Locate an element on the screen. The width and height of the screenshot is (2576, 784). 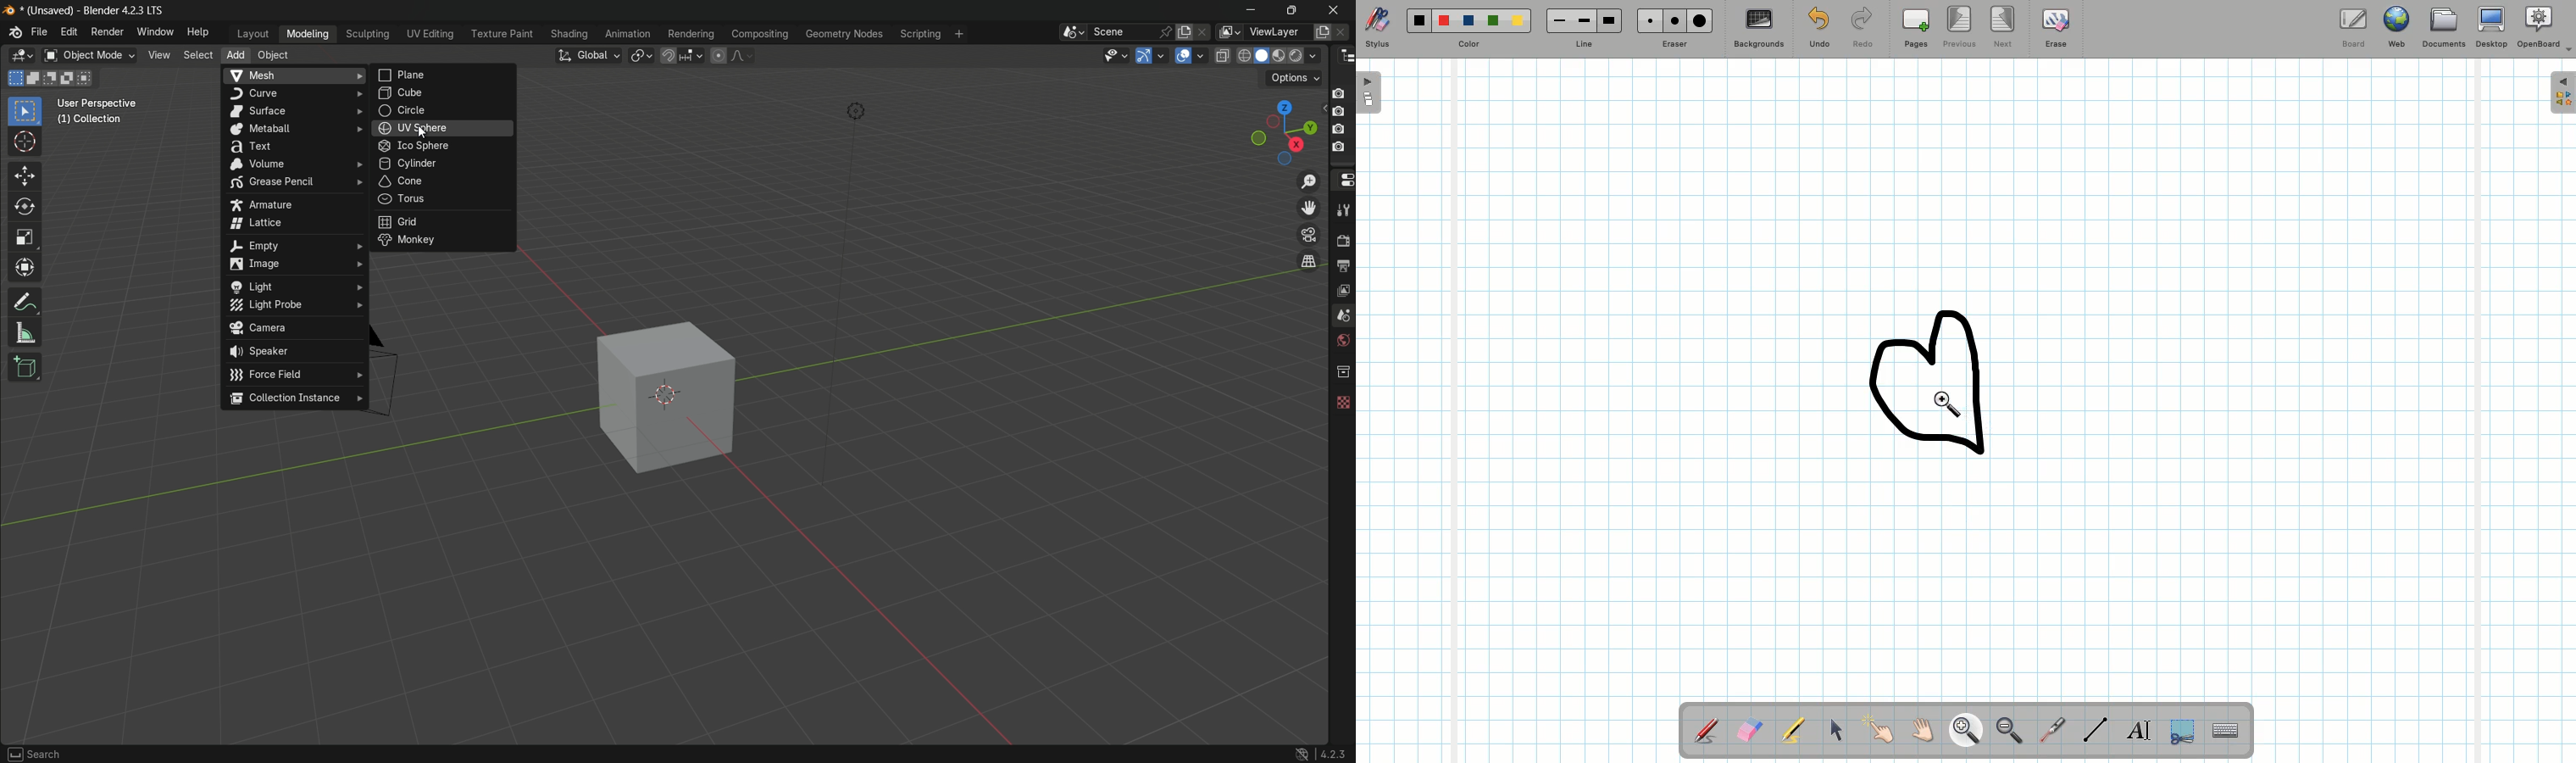
search is located at coordinates (35, 754).